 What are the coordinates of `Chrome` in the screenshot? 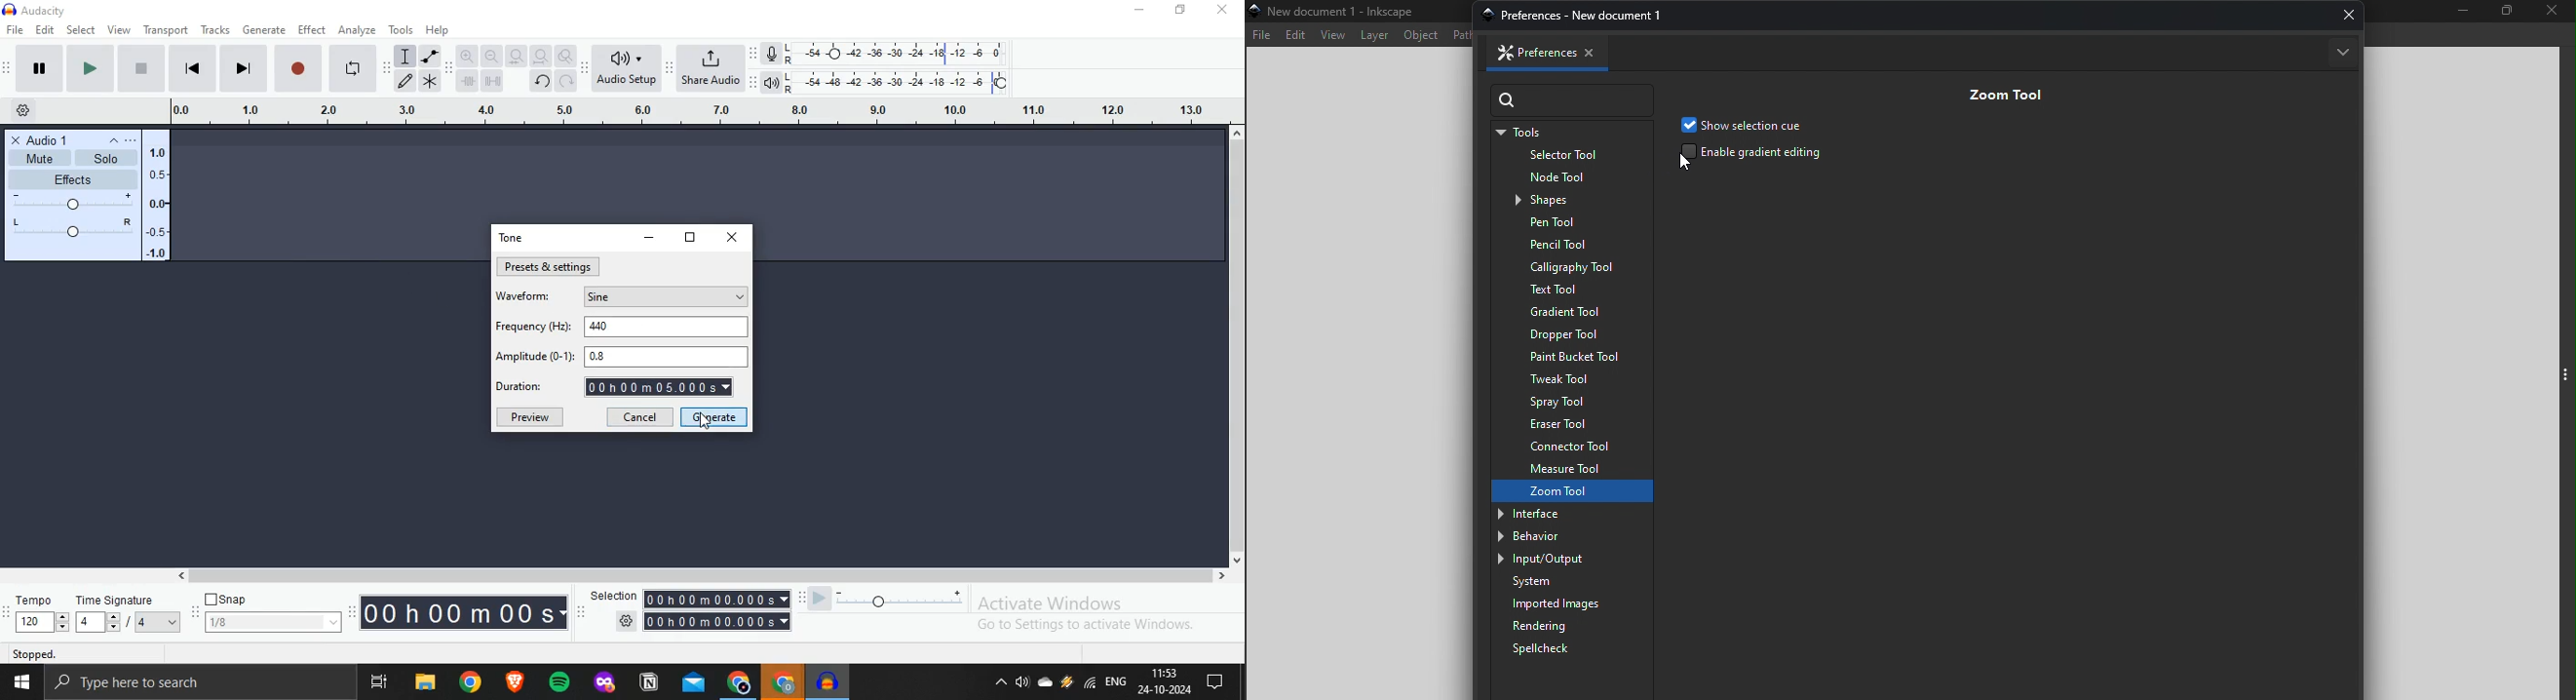 It's located at (737, 684).